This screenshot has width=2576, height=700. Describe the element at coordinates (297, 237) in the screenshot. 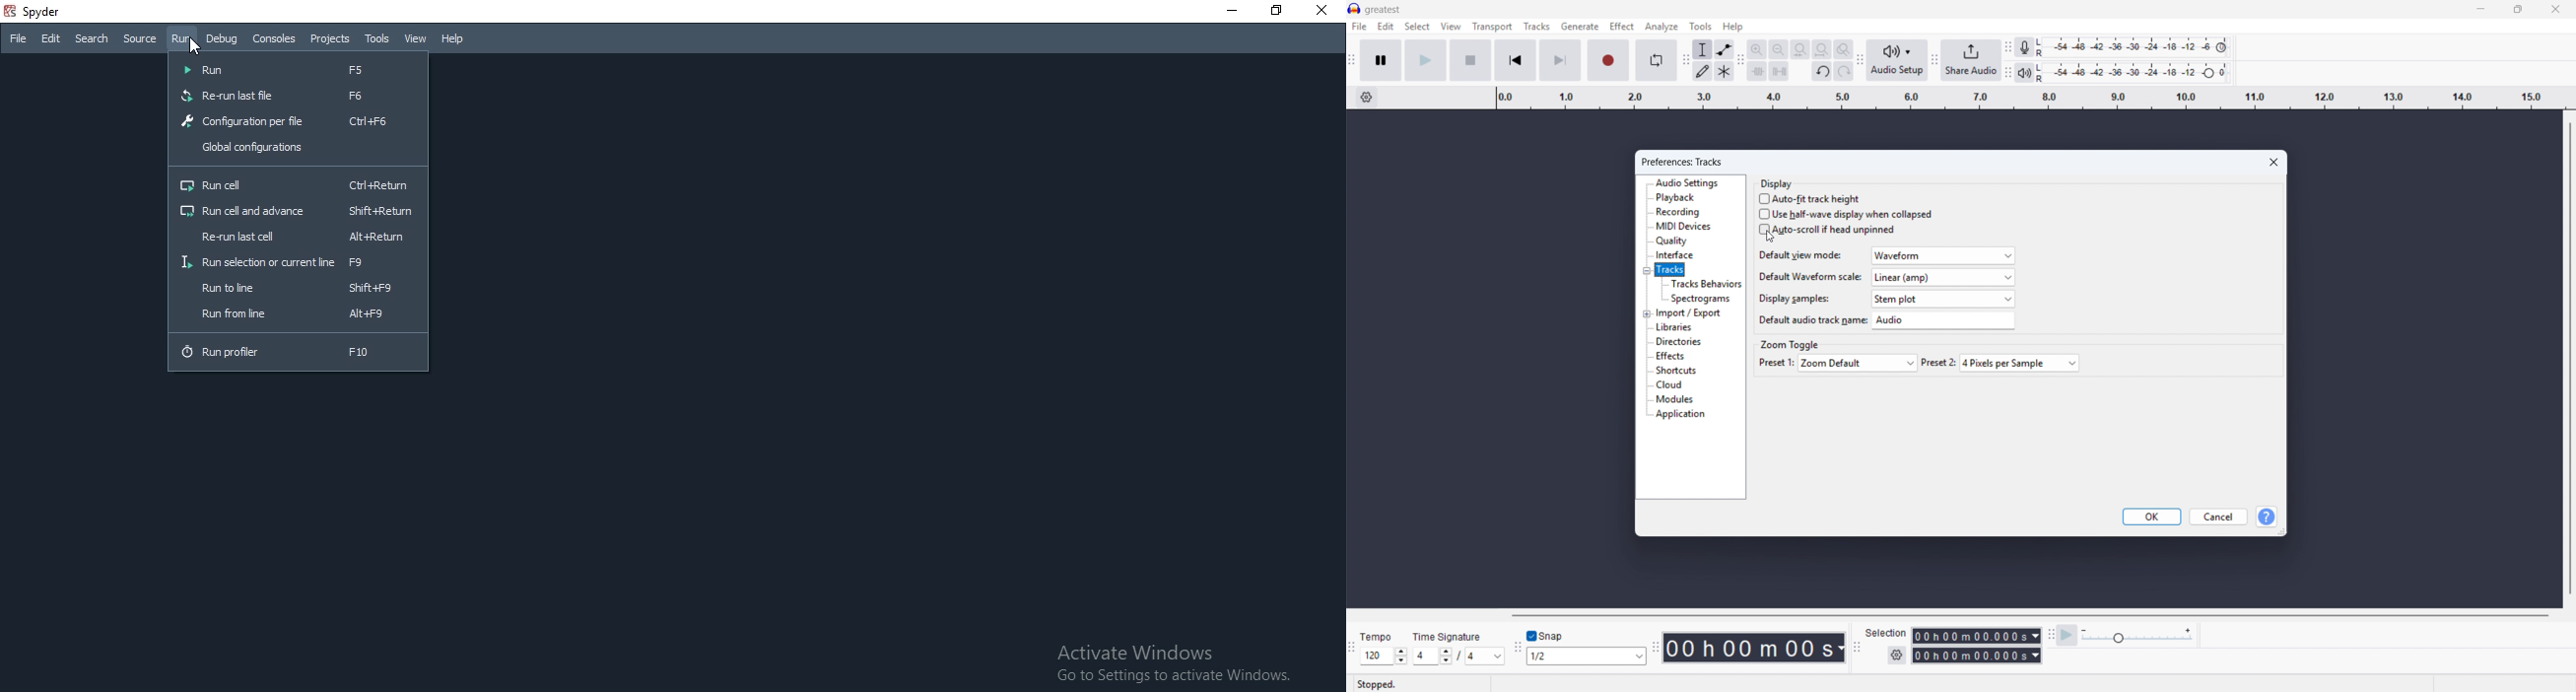

I see `re-run last cell` at that location.